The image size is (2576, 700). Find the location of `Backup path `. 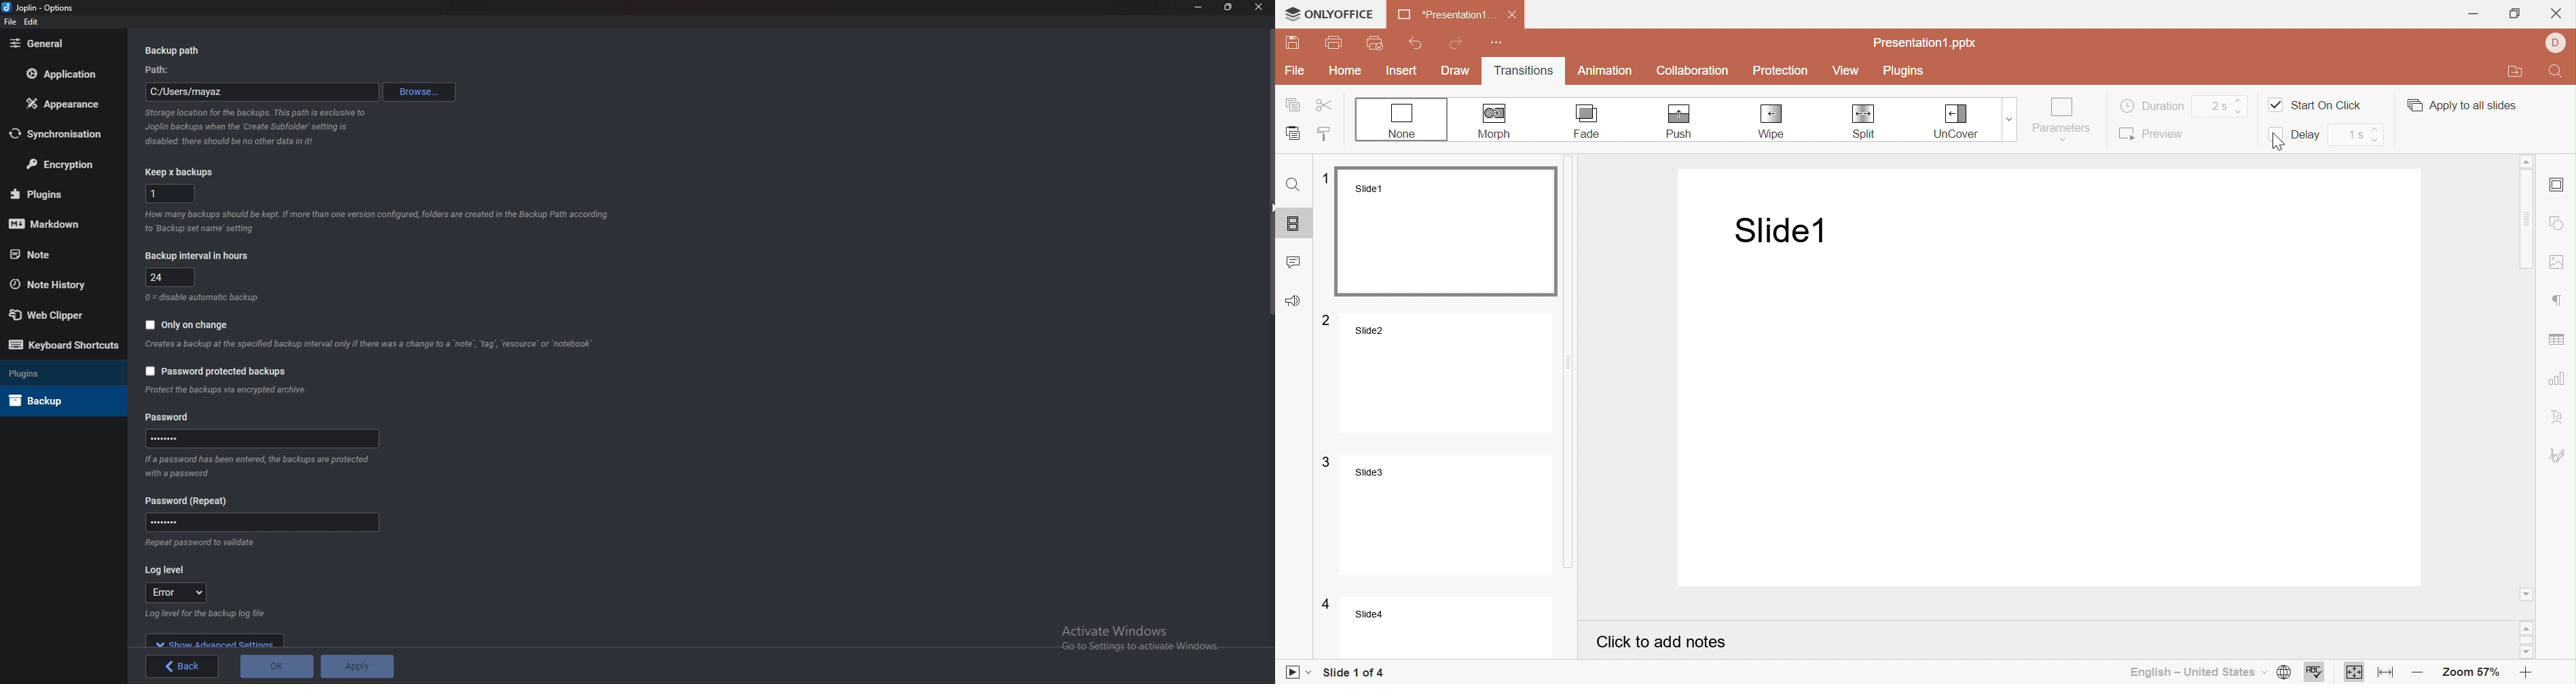

Backup path  is located at coordinates (184, 51).